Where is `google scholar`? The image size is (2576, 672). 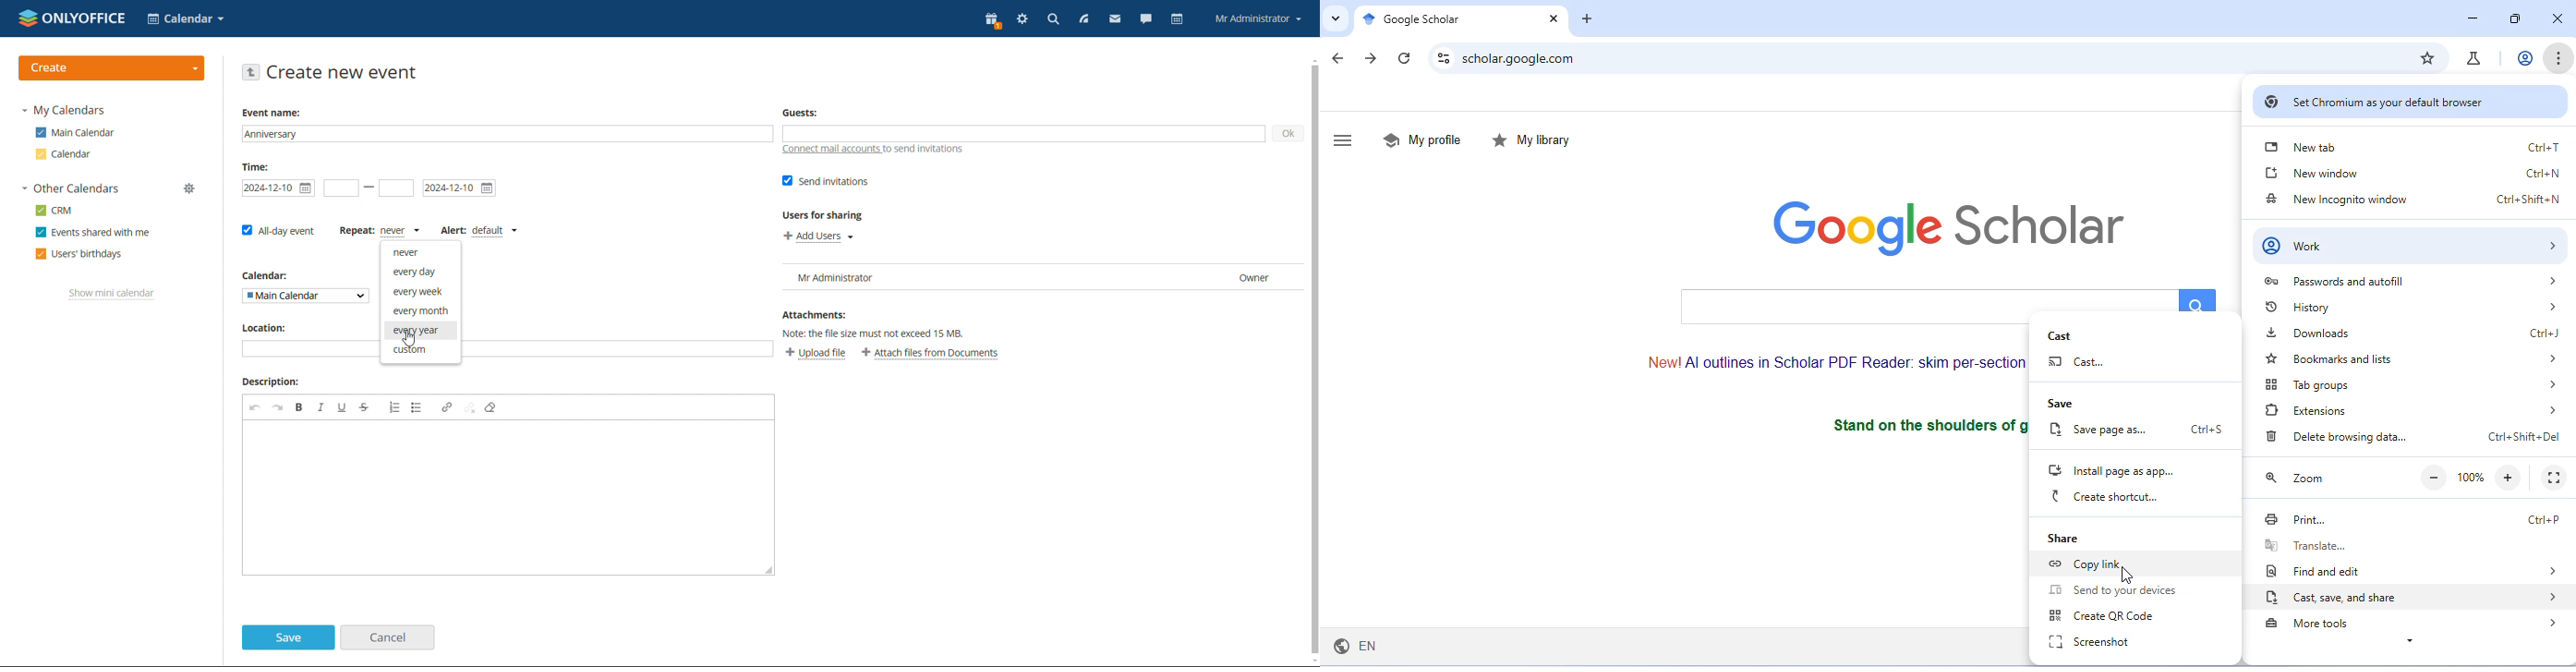
google scholar is located at coordinates (1411, 19).